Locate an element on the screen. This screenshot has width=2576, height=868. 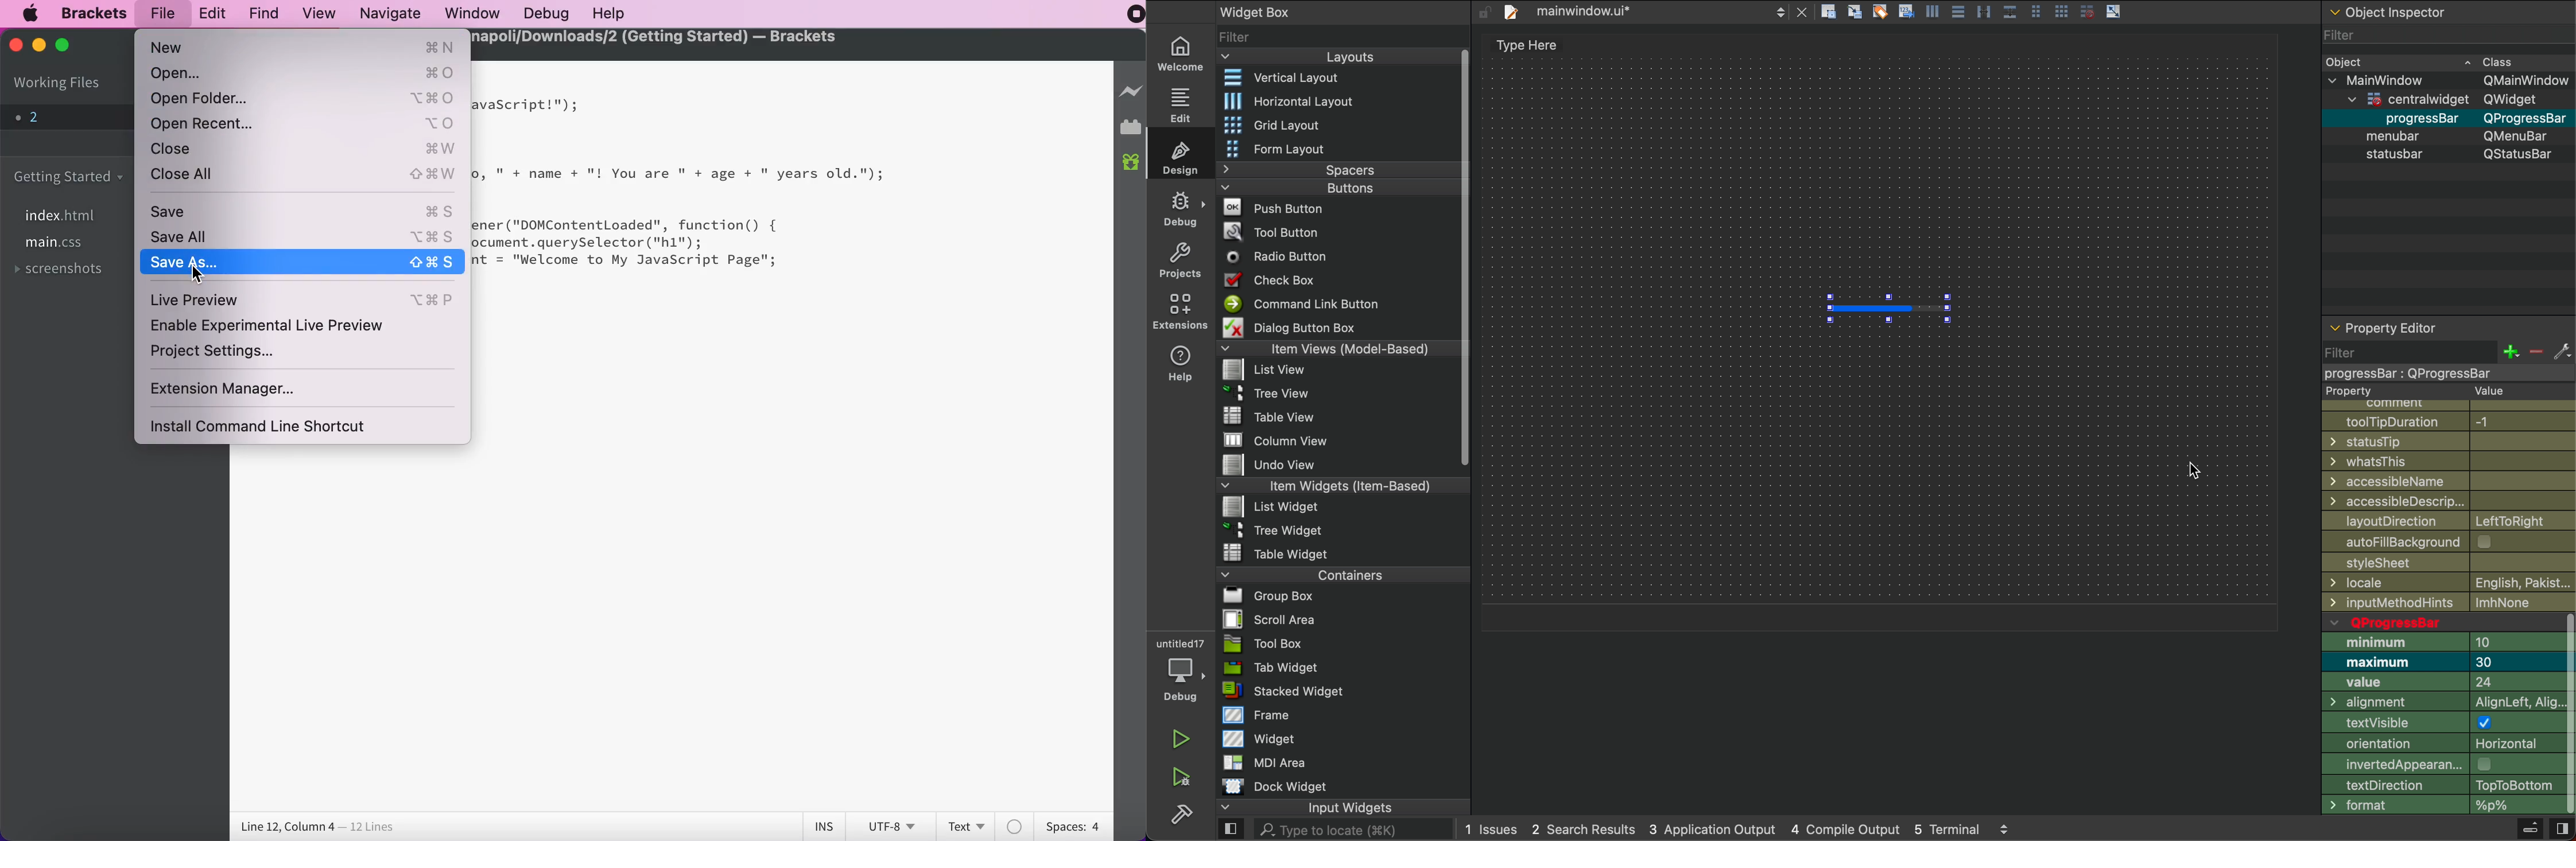
debug is located at coordinates (545, 13).